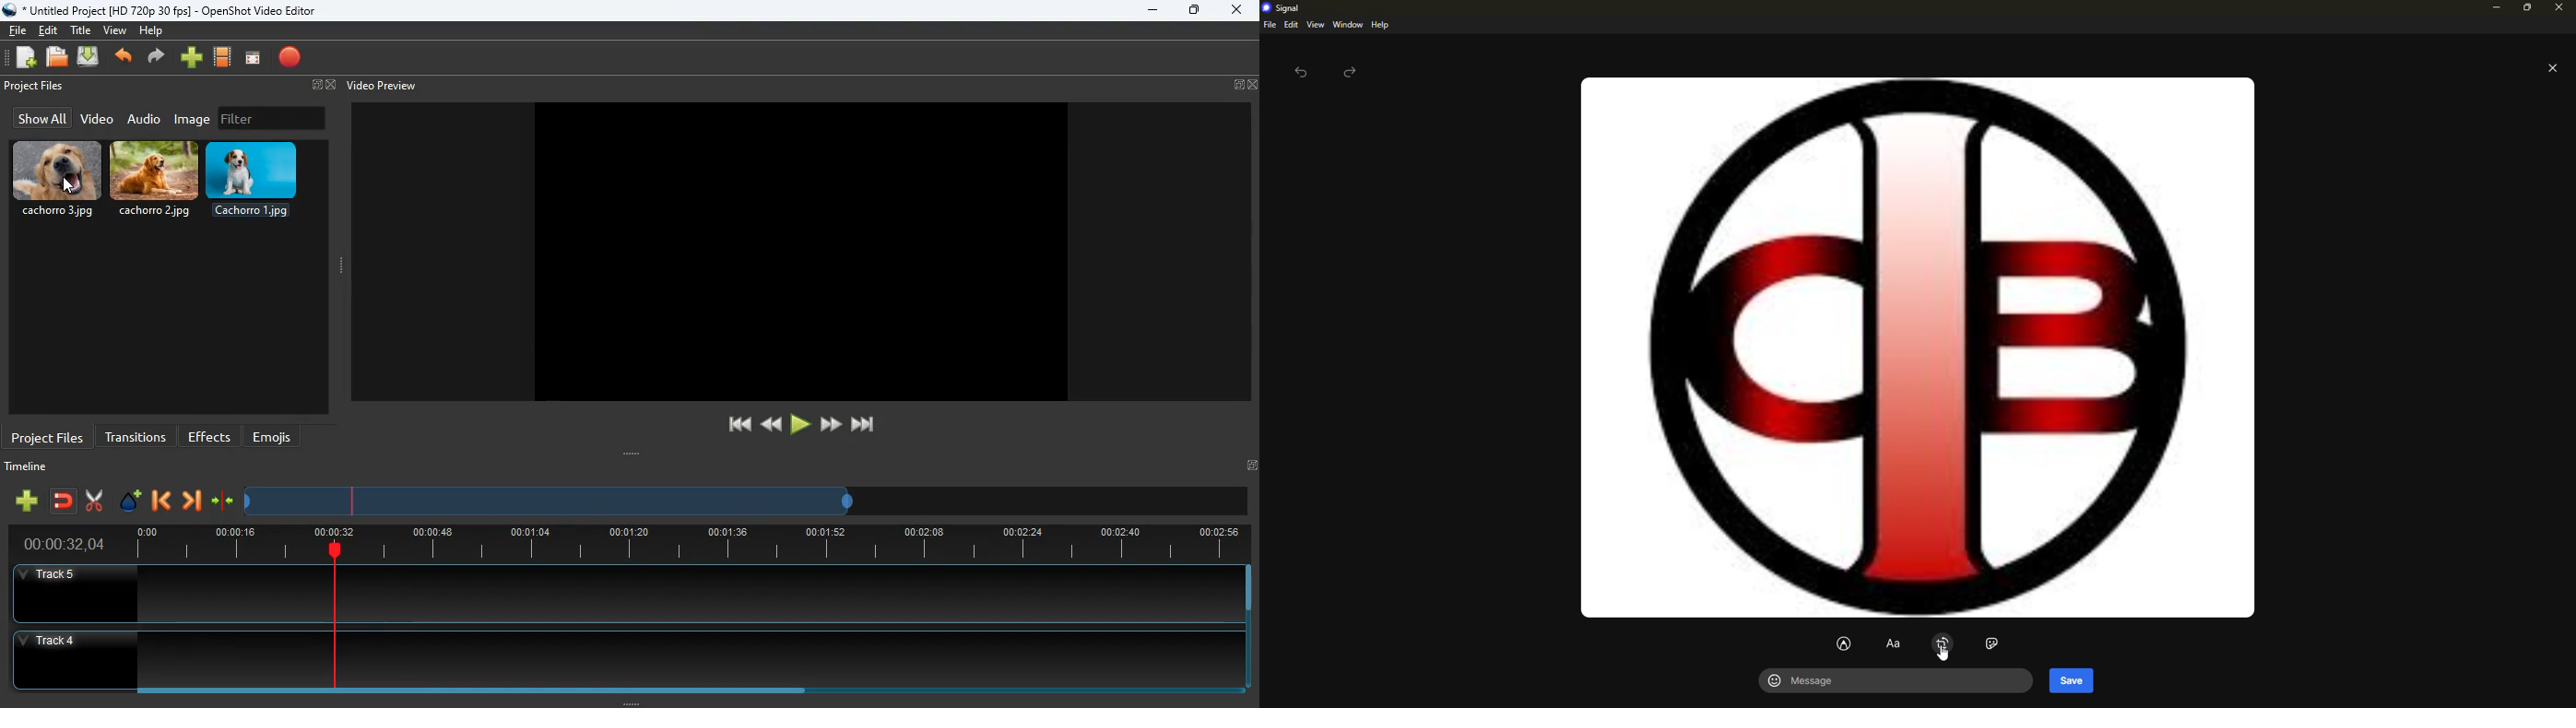 The image size is (2576, 728). I want to click on edit, so click(1291, 24).